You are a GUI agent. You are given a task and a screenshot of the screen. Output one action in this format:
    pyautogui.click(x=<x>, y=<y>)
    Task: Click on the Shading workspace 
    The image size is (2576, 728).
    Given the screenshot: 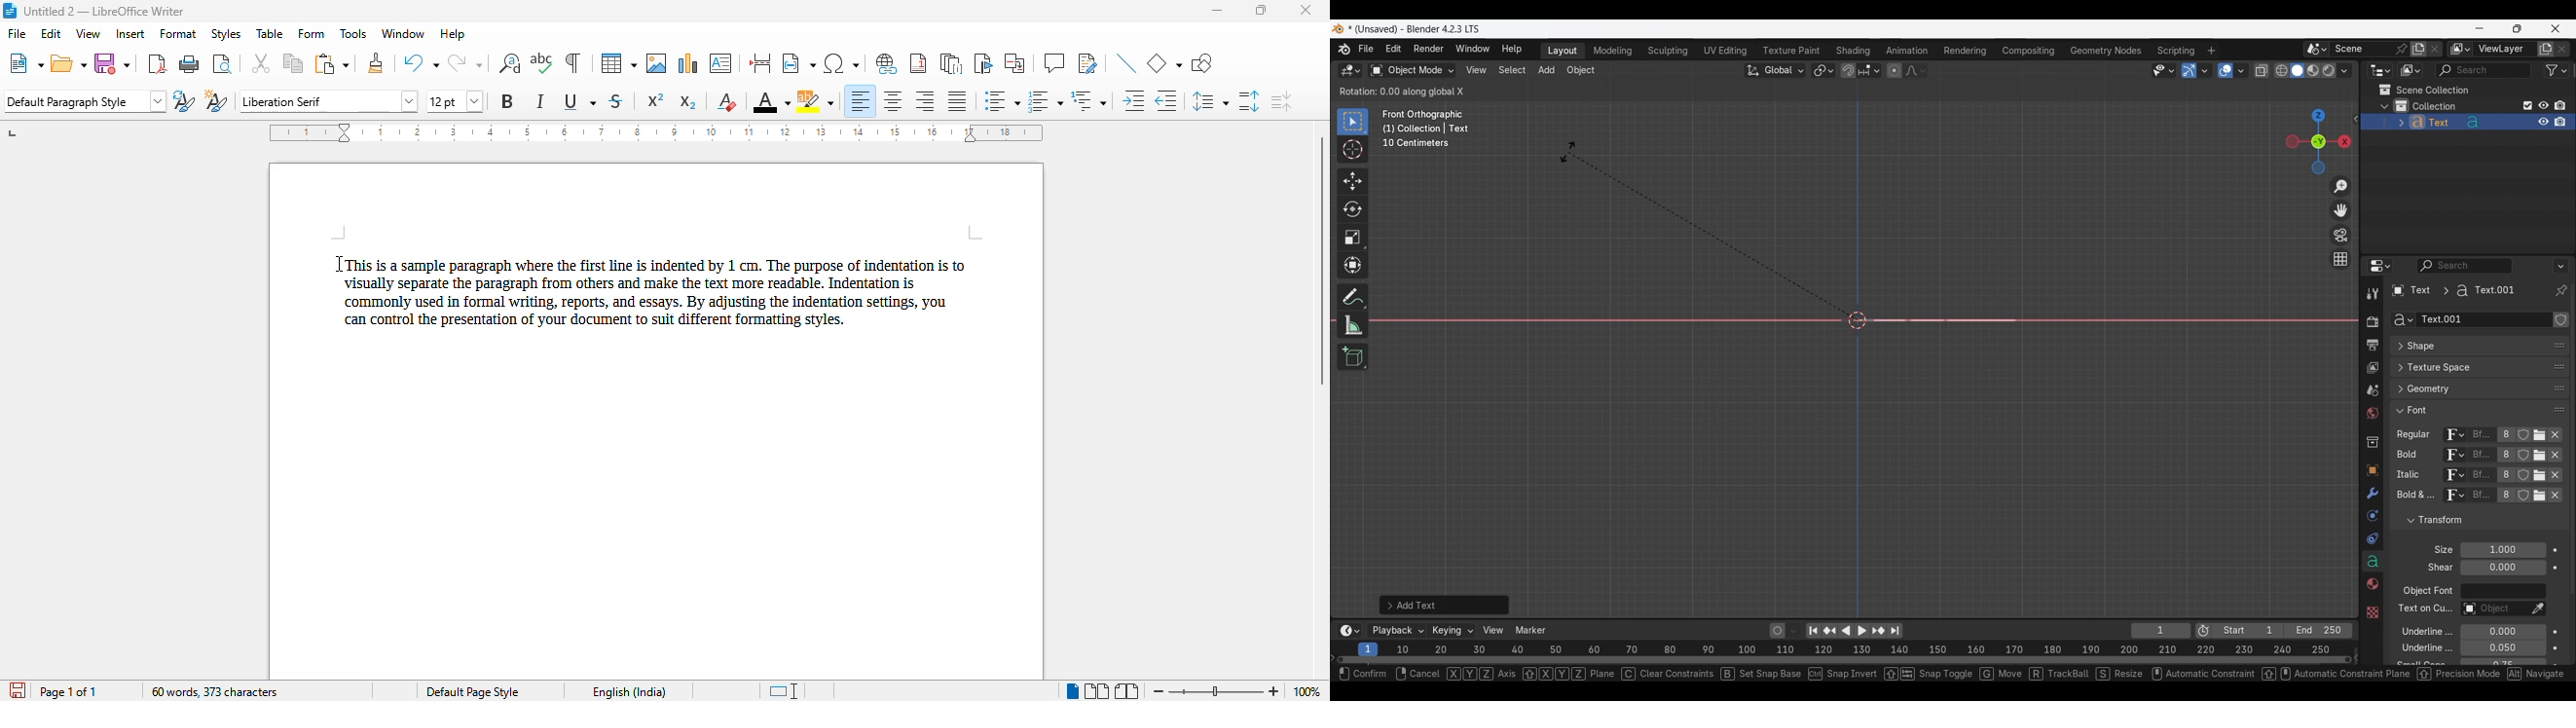 What is the action you would take?
    pyautogui.click(x=1854, y=51)
    